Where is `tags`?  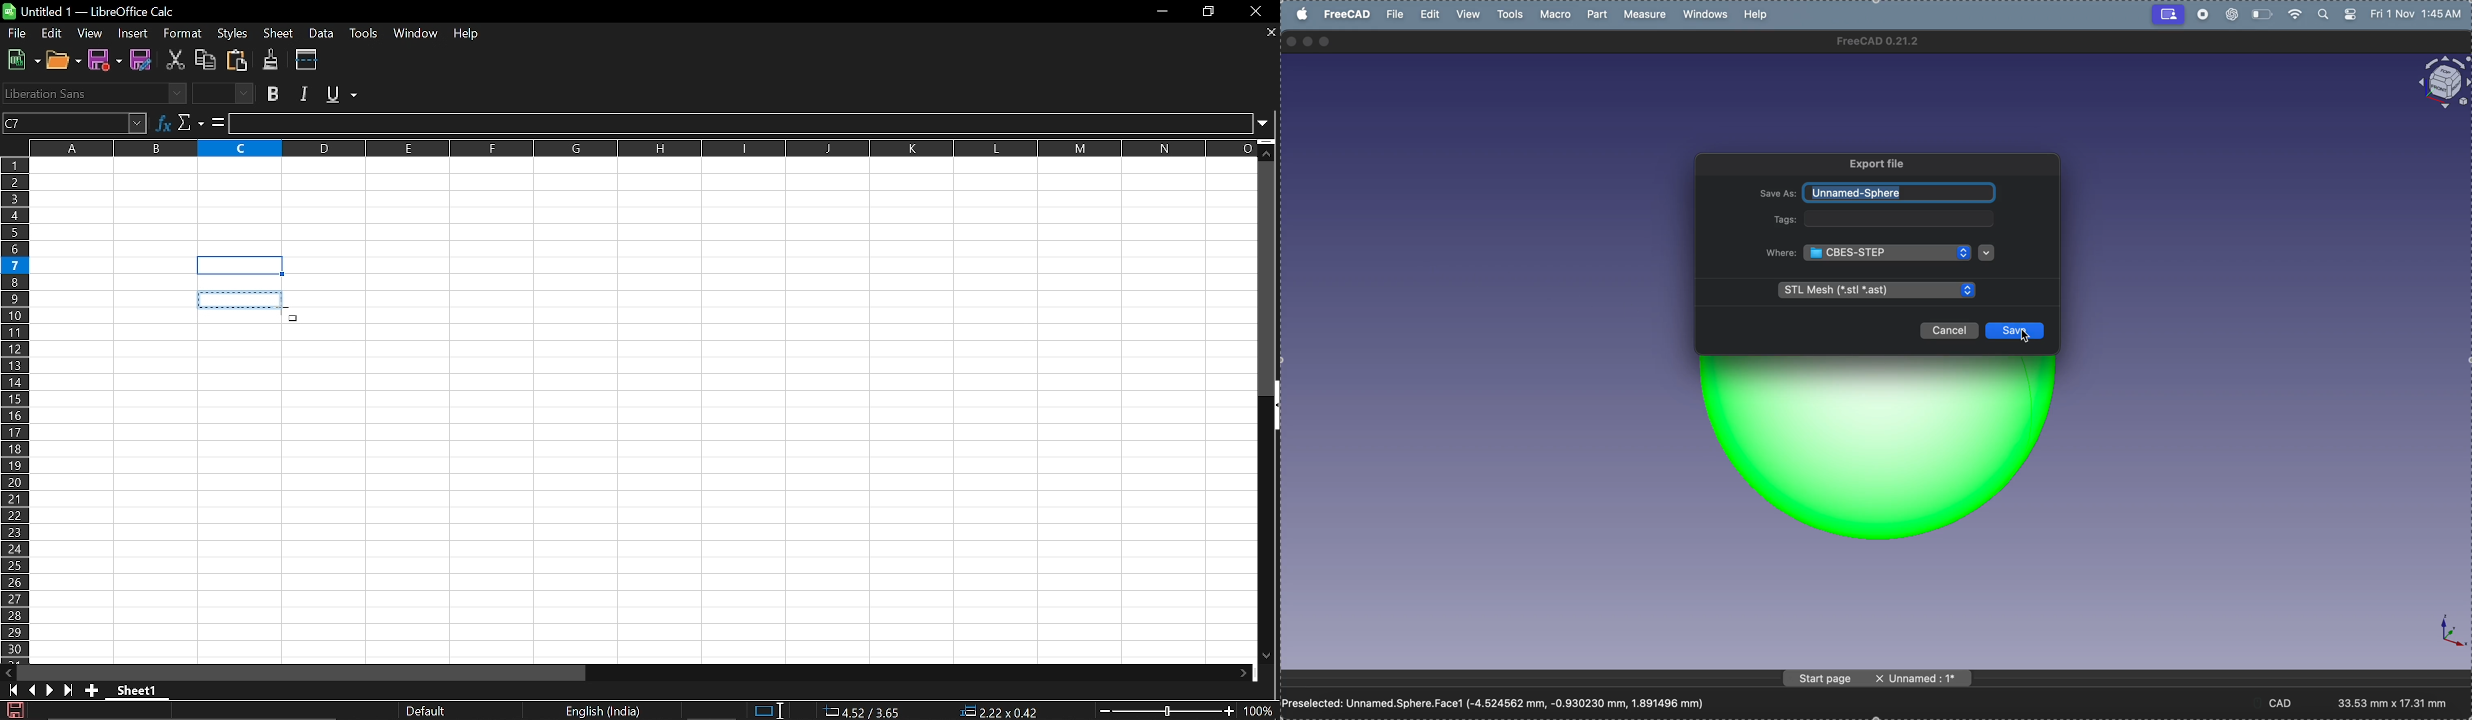
tags is located at coordinates (1785, 221).